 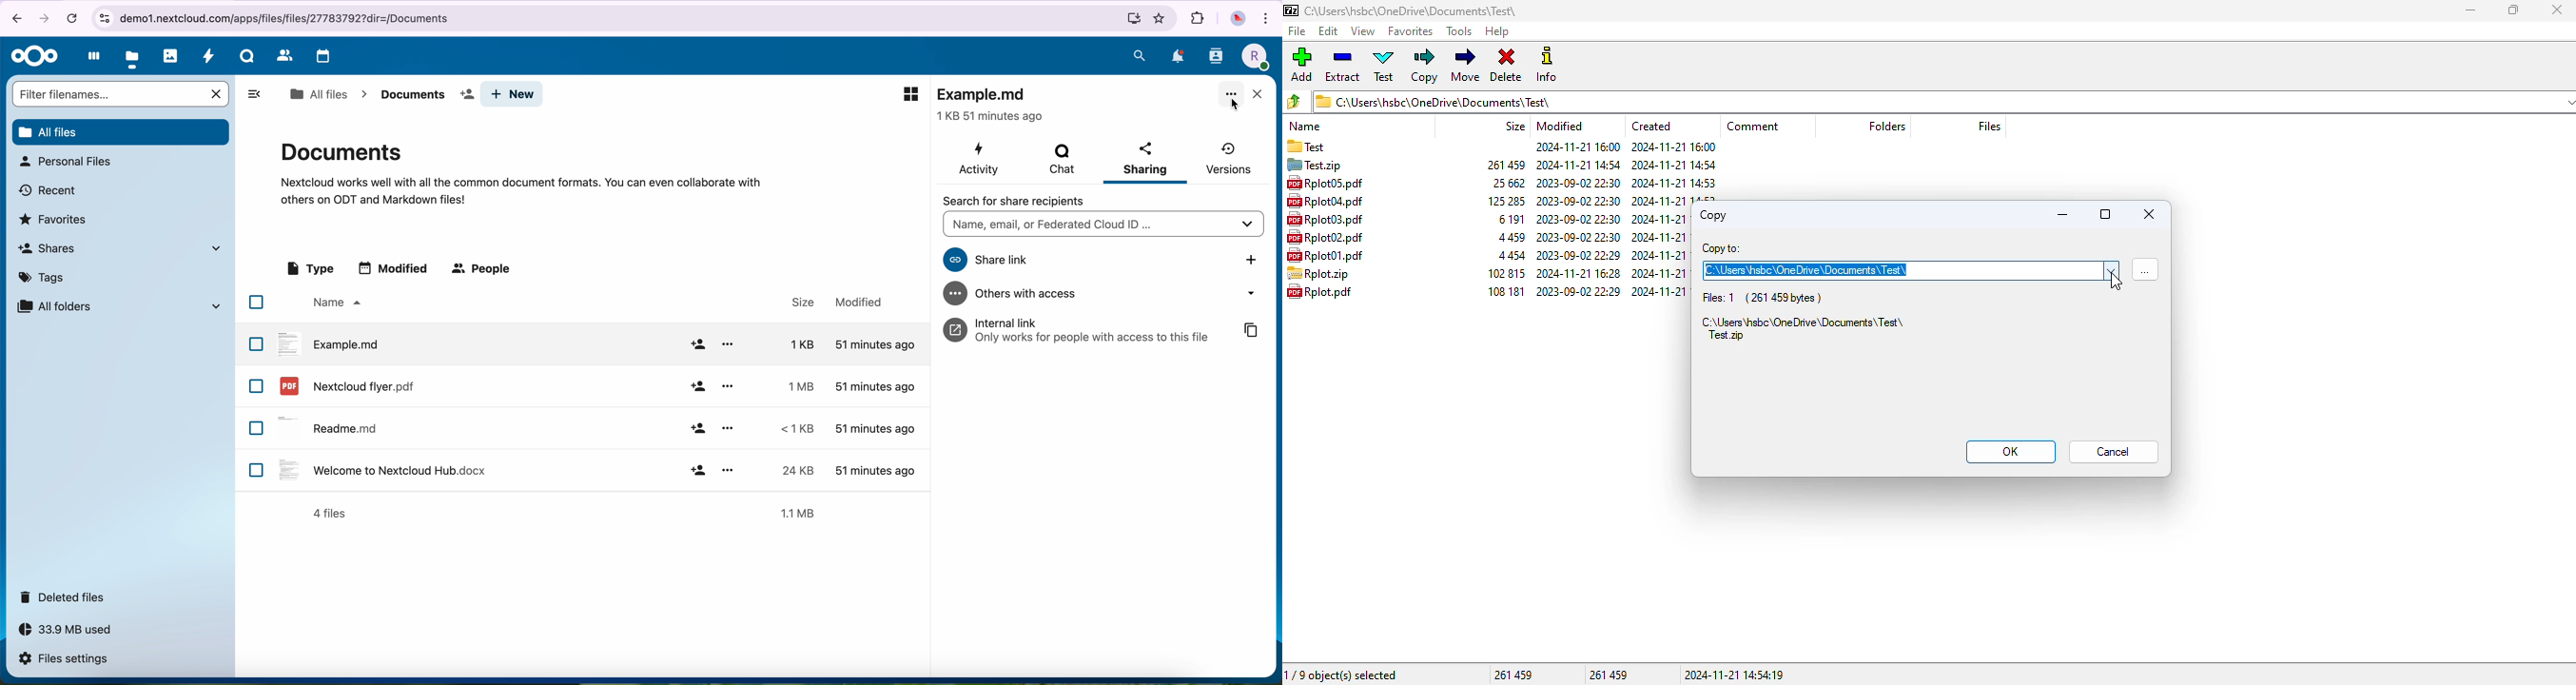 I want to click on size, so click(x=793, y=344).